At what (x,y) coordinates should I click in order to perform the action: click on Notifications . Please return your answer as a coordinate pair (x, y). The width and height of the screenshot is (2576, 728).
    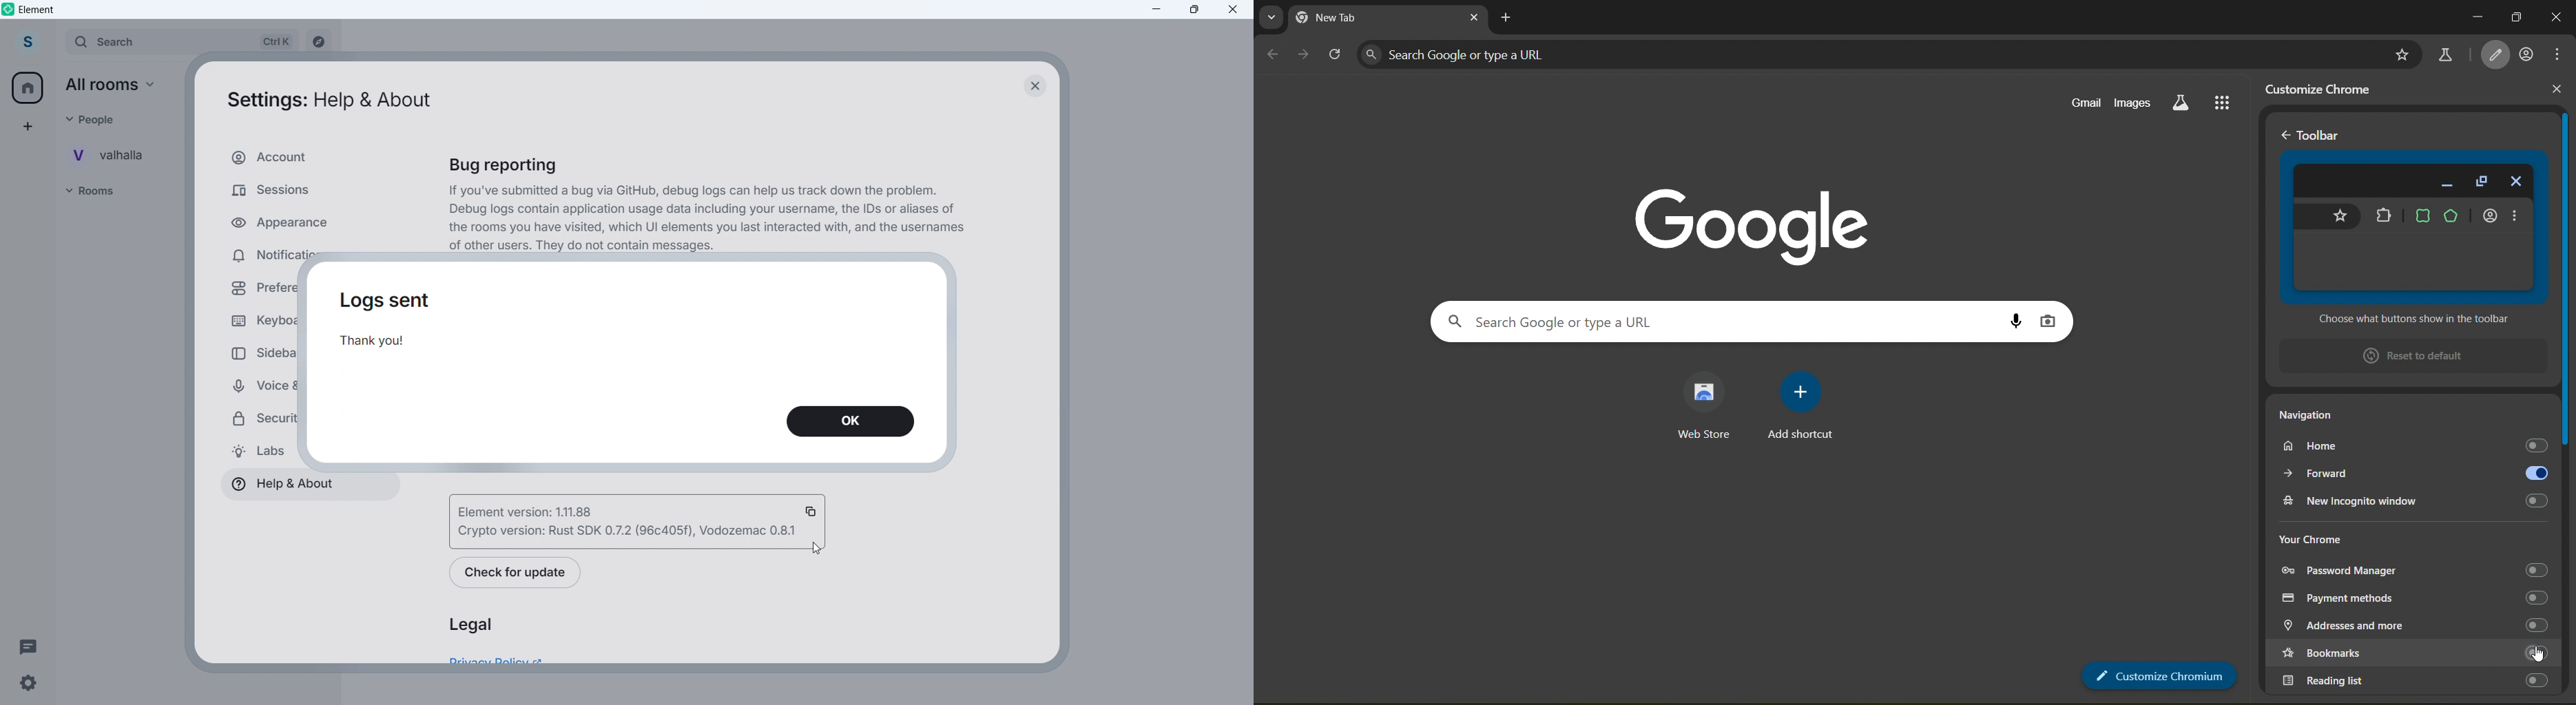
    Looking at the image, I should click on (291, 255).